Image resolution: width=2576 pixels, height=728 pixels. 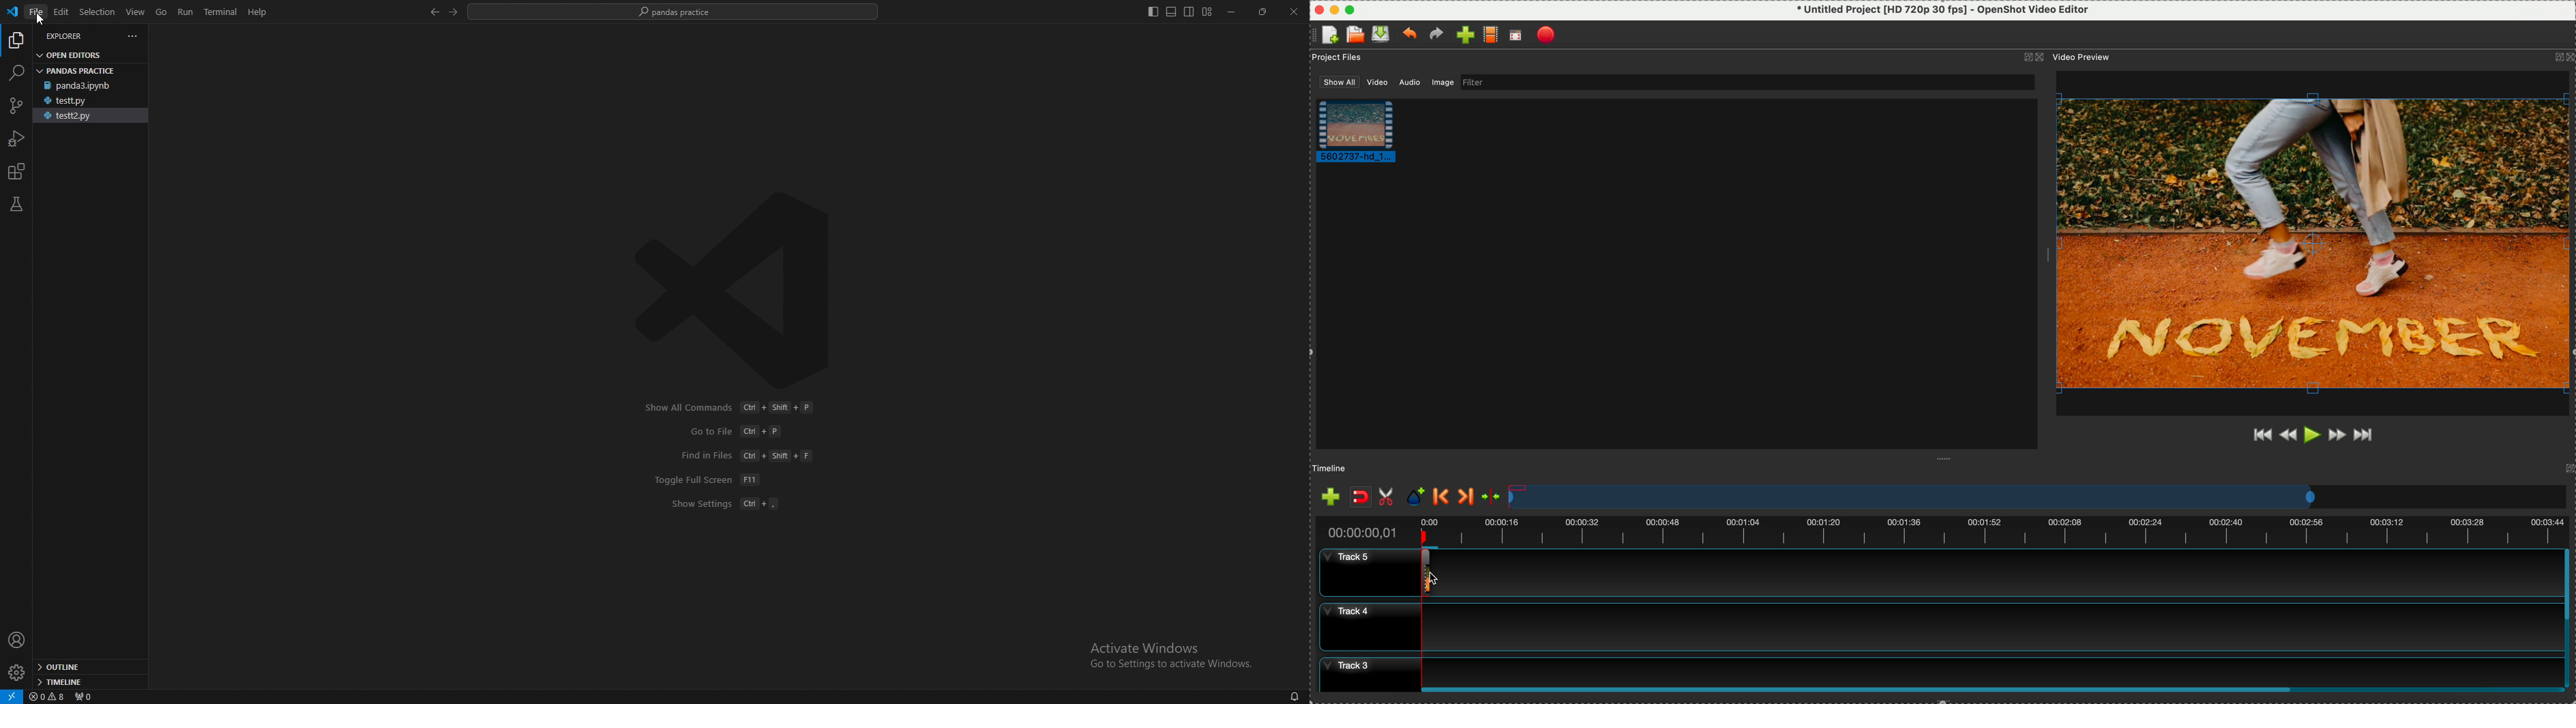 What do you see at coordinates (1933, 669) in the screenshot?
I see `track 3` at bounding box center [1933, 669].